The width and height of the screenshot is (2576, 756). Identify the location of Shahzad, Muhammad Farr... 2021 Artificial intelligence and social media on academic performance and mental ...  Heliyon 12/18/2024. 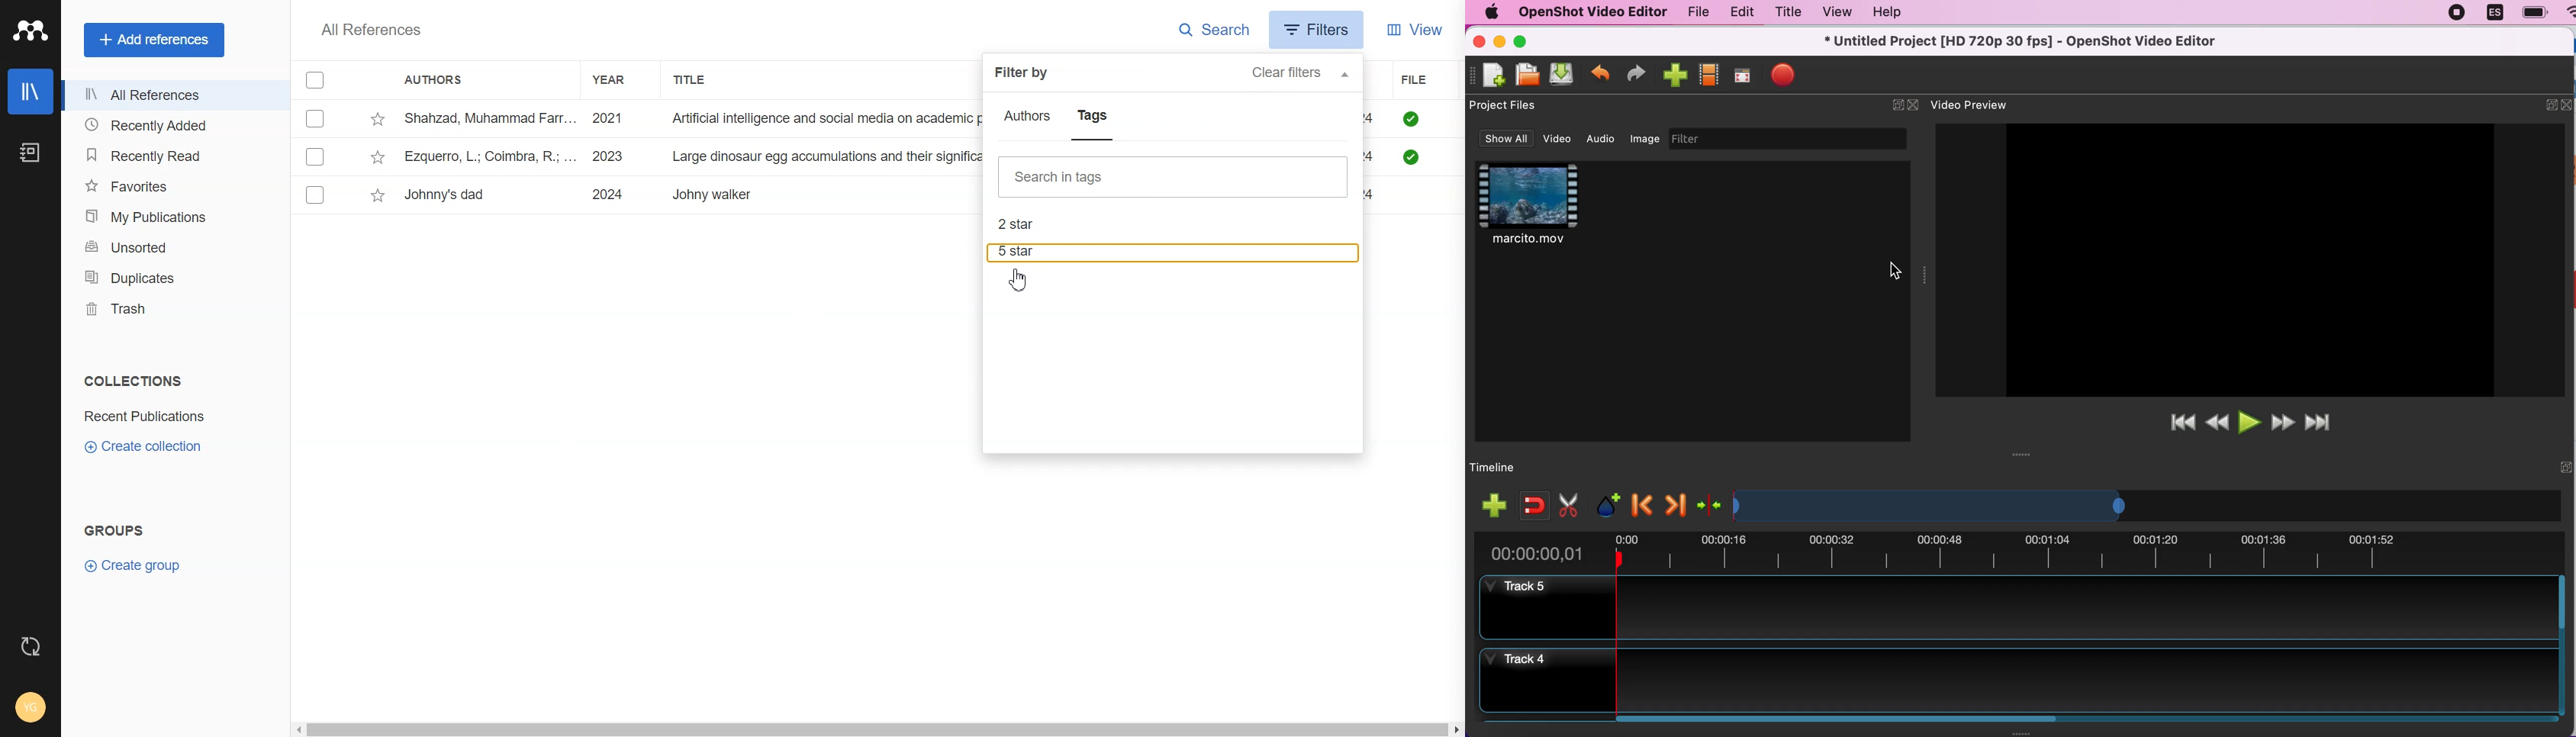
(688, 119).